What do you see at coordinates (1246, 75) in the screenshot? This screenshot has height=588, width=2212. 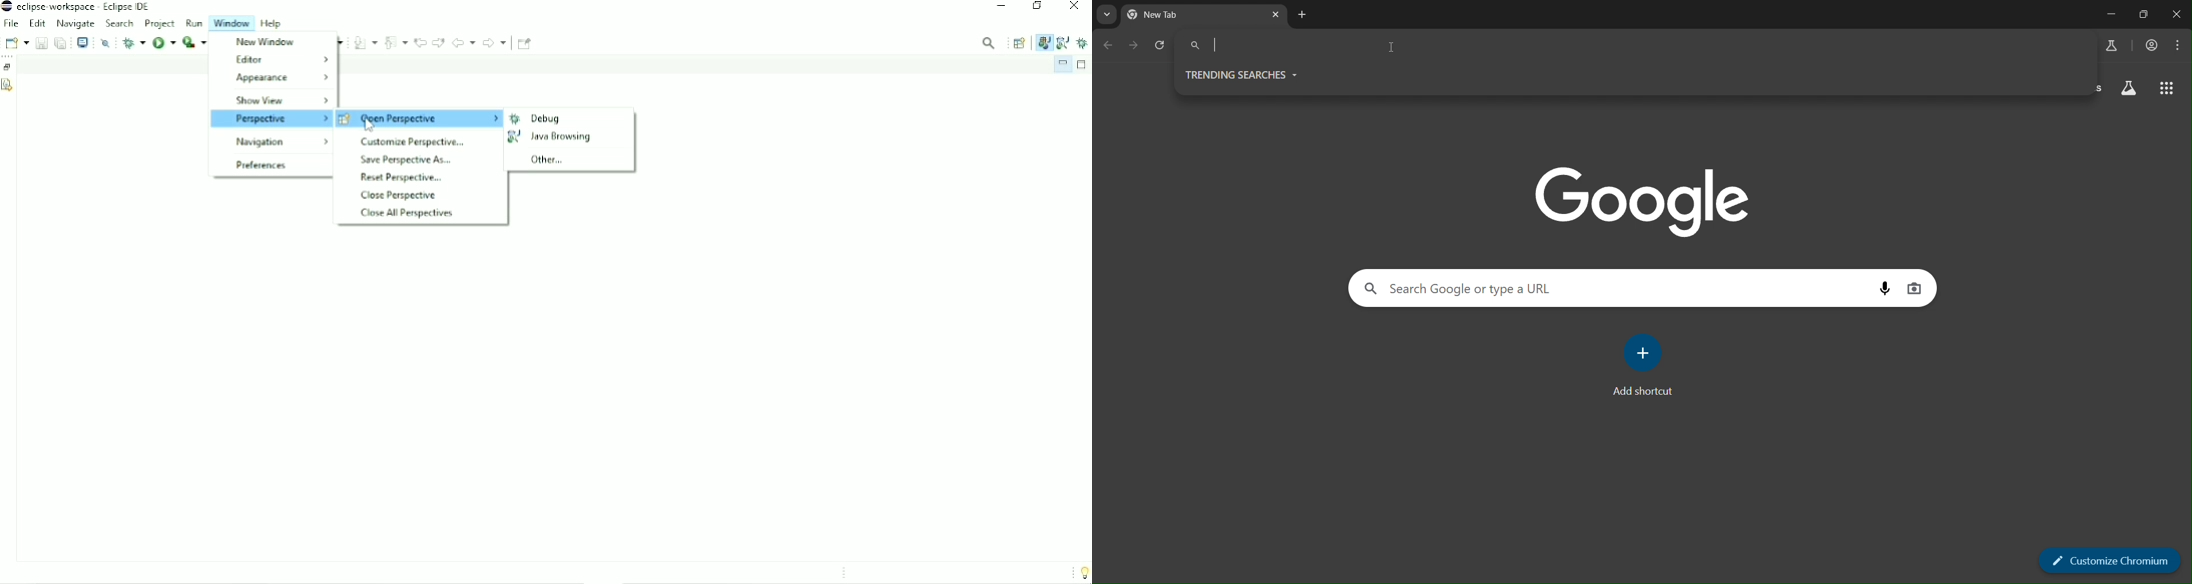 I see `trending searches` at bounding box center [1246, 75].